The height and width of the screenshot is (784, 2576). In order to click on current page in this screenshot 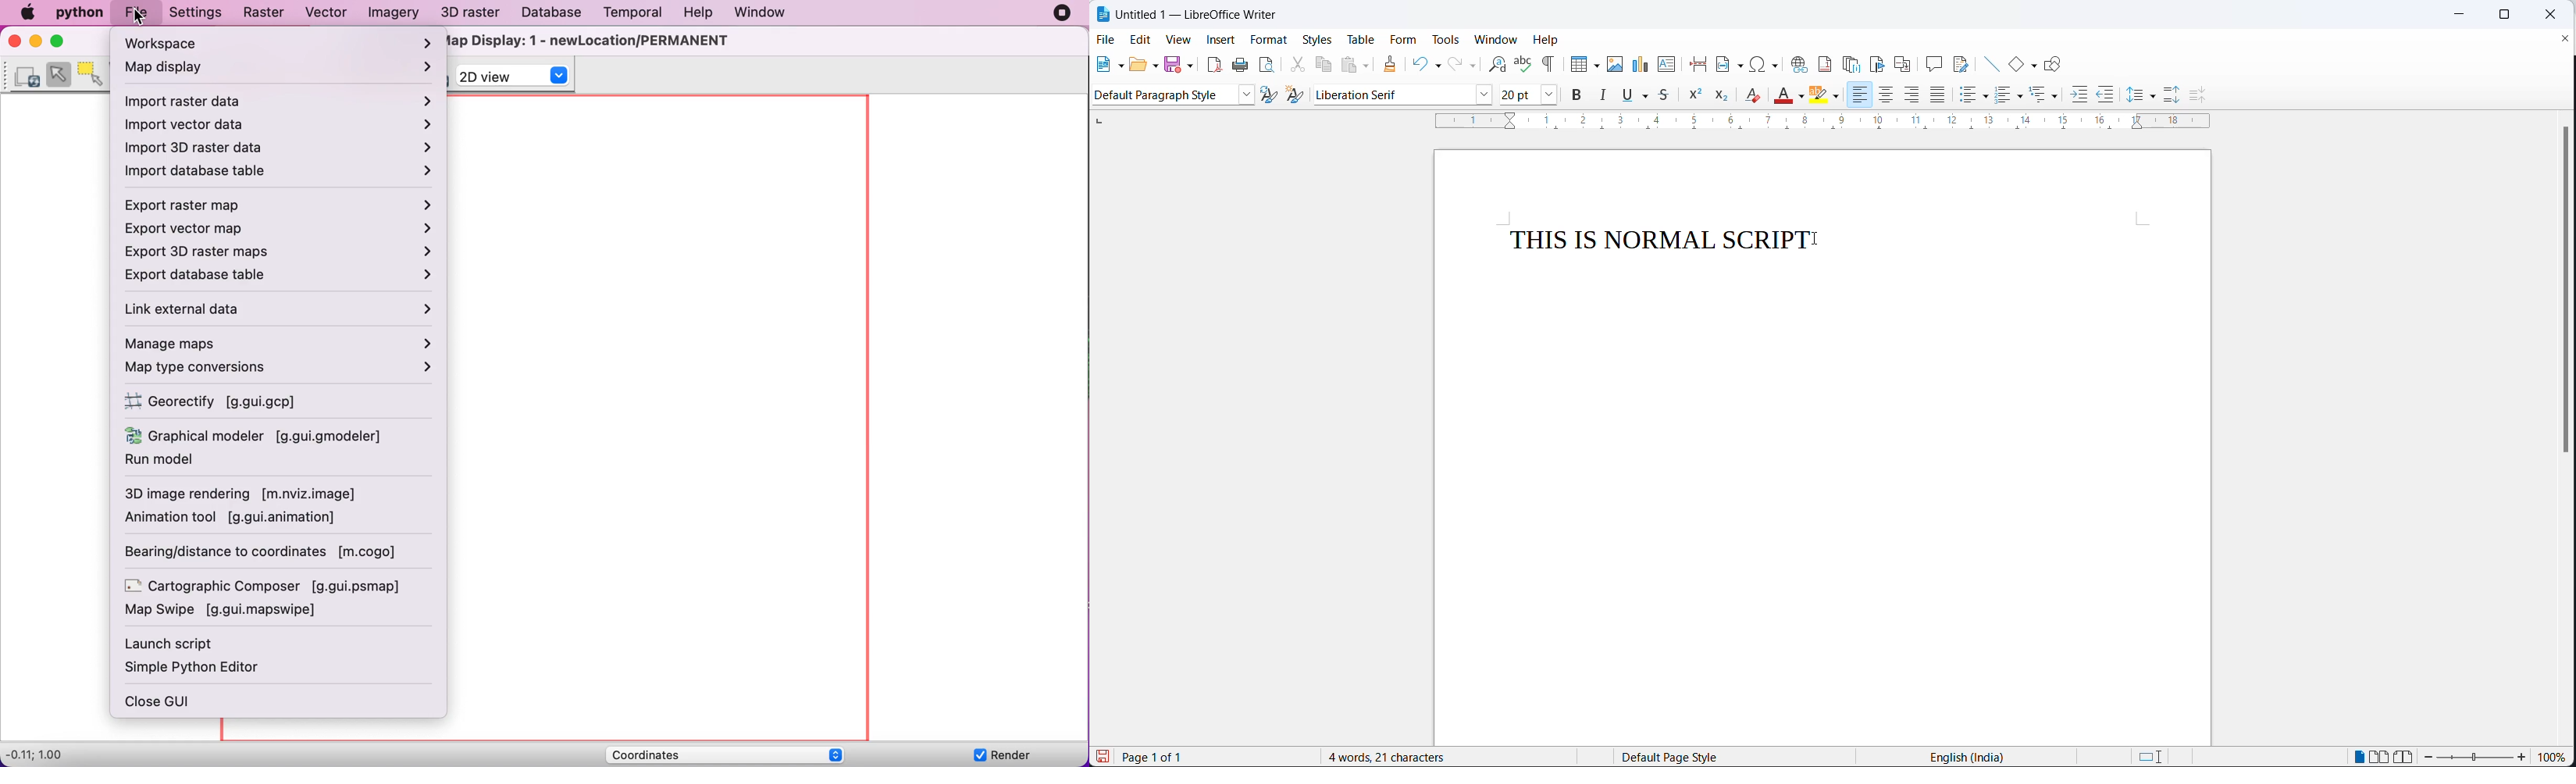, I will do `click(1165, 758)`.